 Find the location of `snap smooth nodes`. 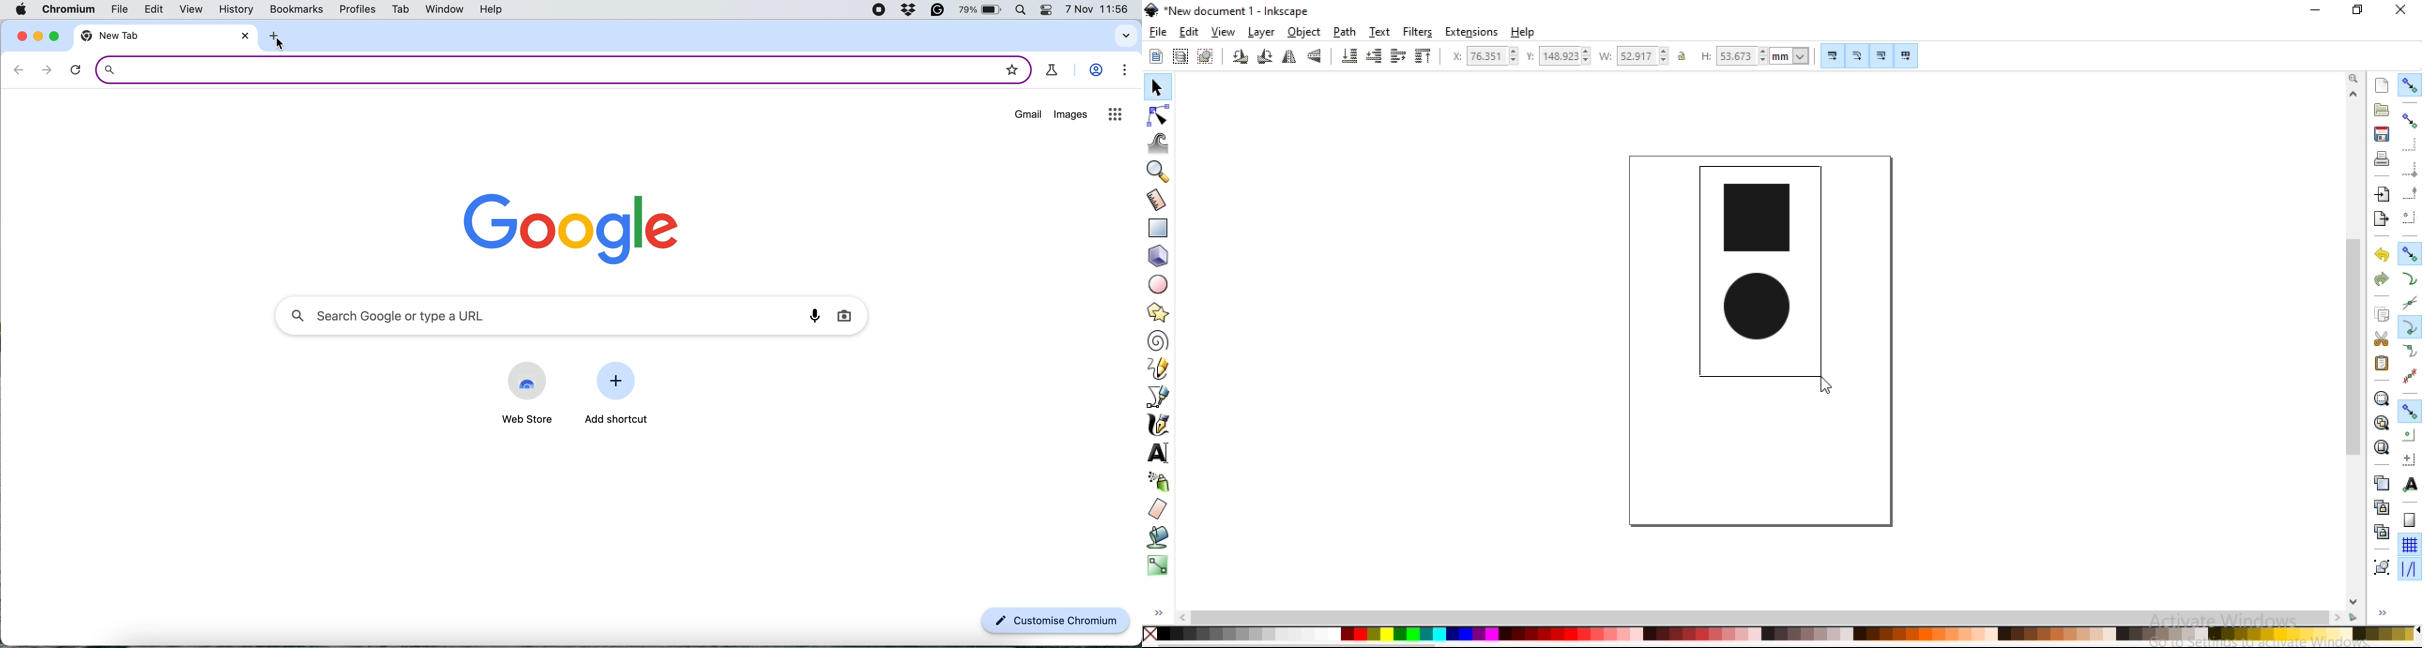

snap smooth nodes is located at coordinates (2409, 351).